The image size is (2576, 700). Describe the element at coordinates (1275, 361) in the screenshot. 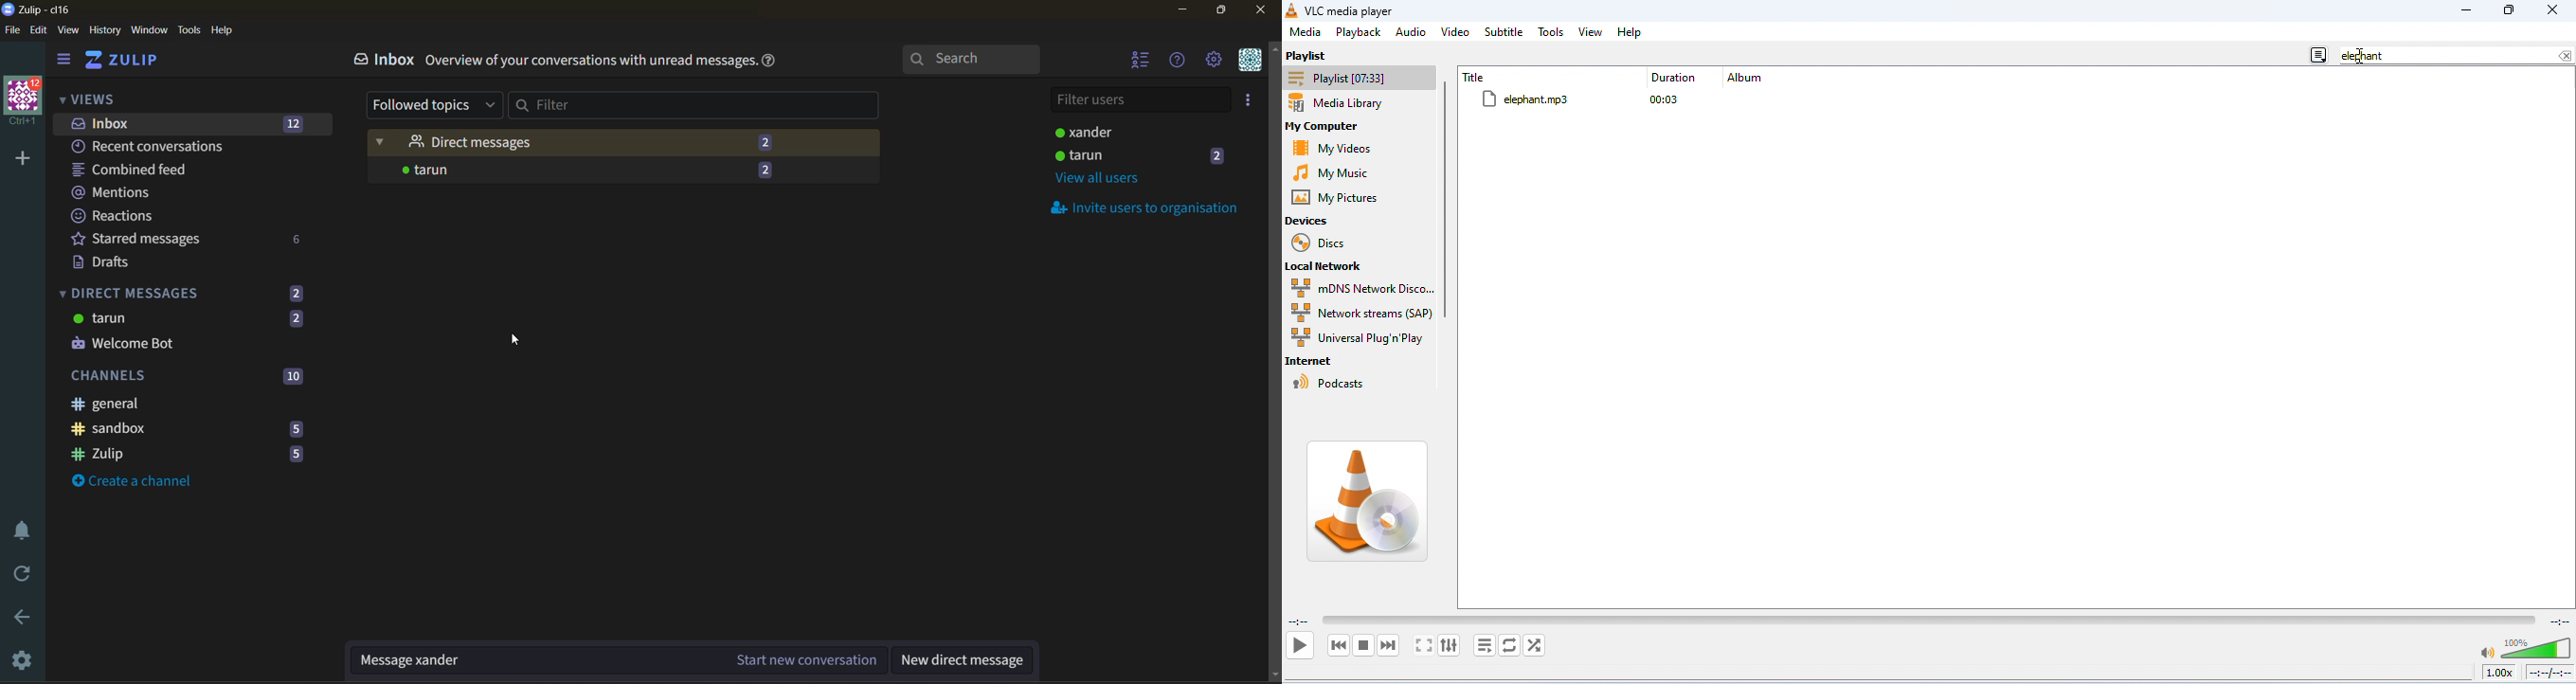

I see `Scroll bar` at that location.